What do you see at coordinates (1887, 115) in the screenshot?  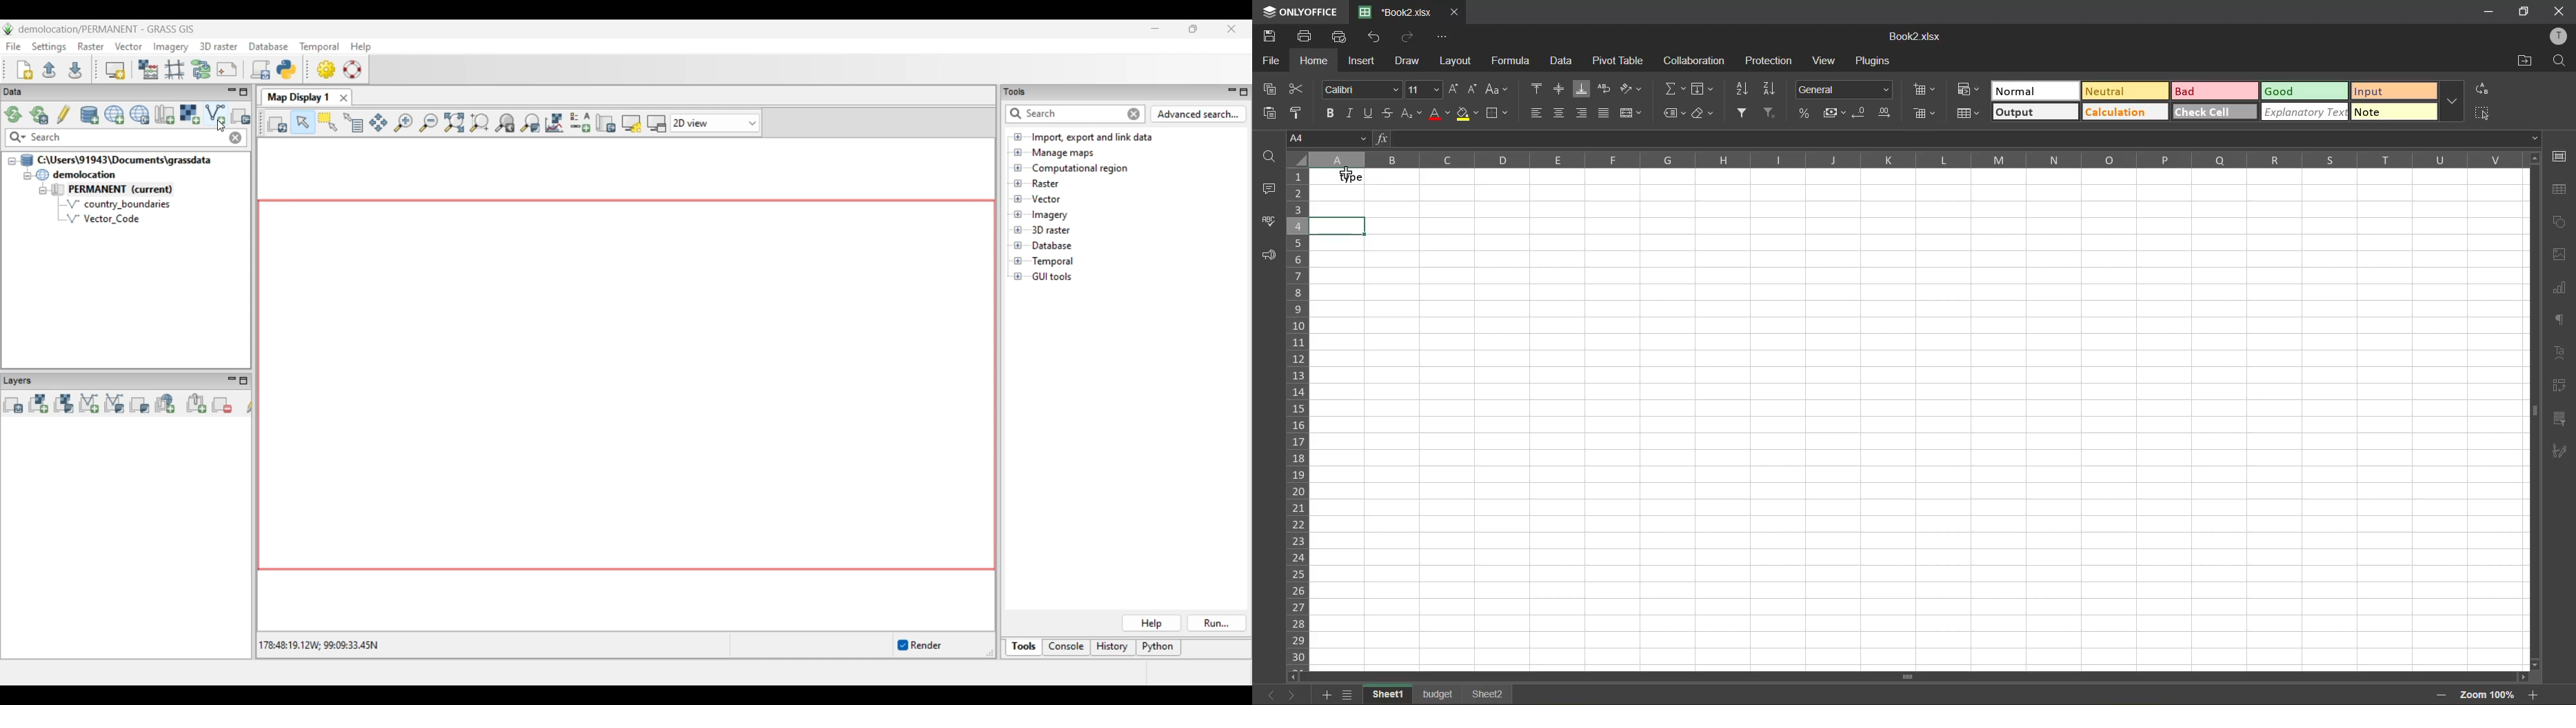 I see `increase decimal` at bounding box center [1887, 115].